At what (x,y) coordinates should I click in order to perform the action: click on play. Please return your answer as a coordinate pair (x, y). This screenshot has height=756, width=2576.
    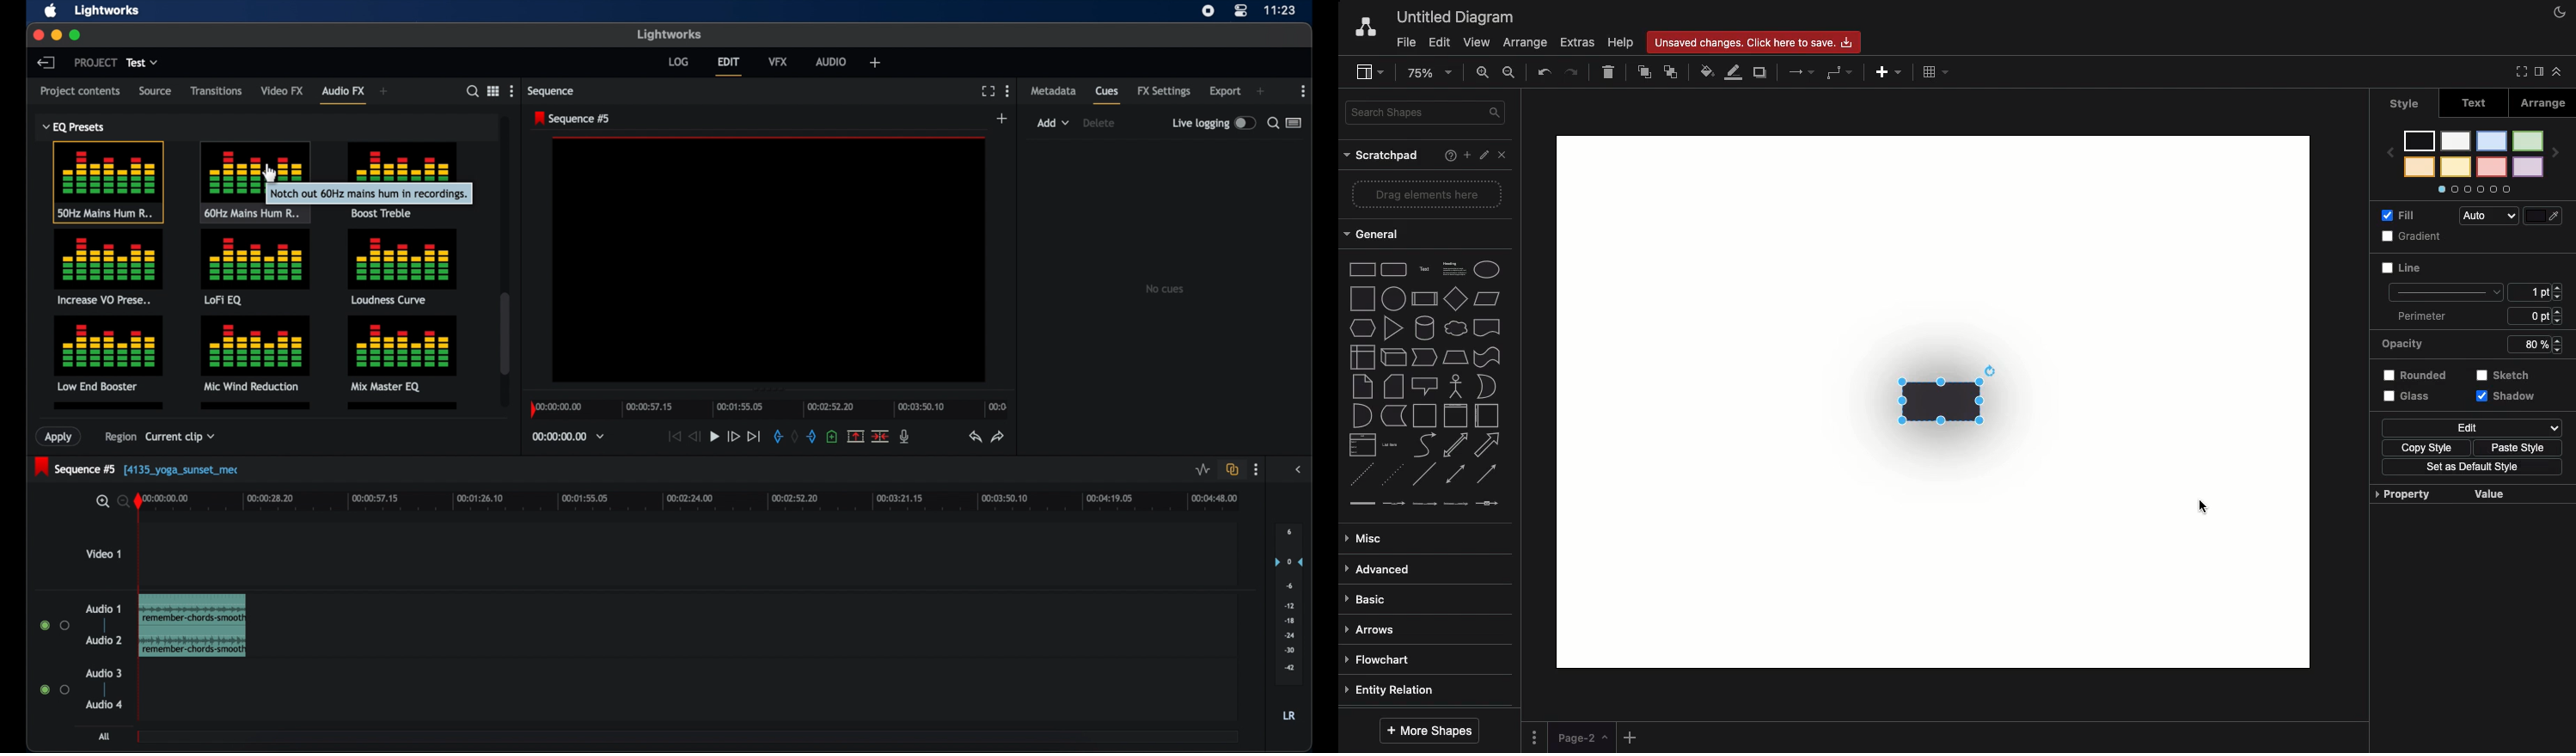
    Looking at the image, I should click on (715, 437).